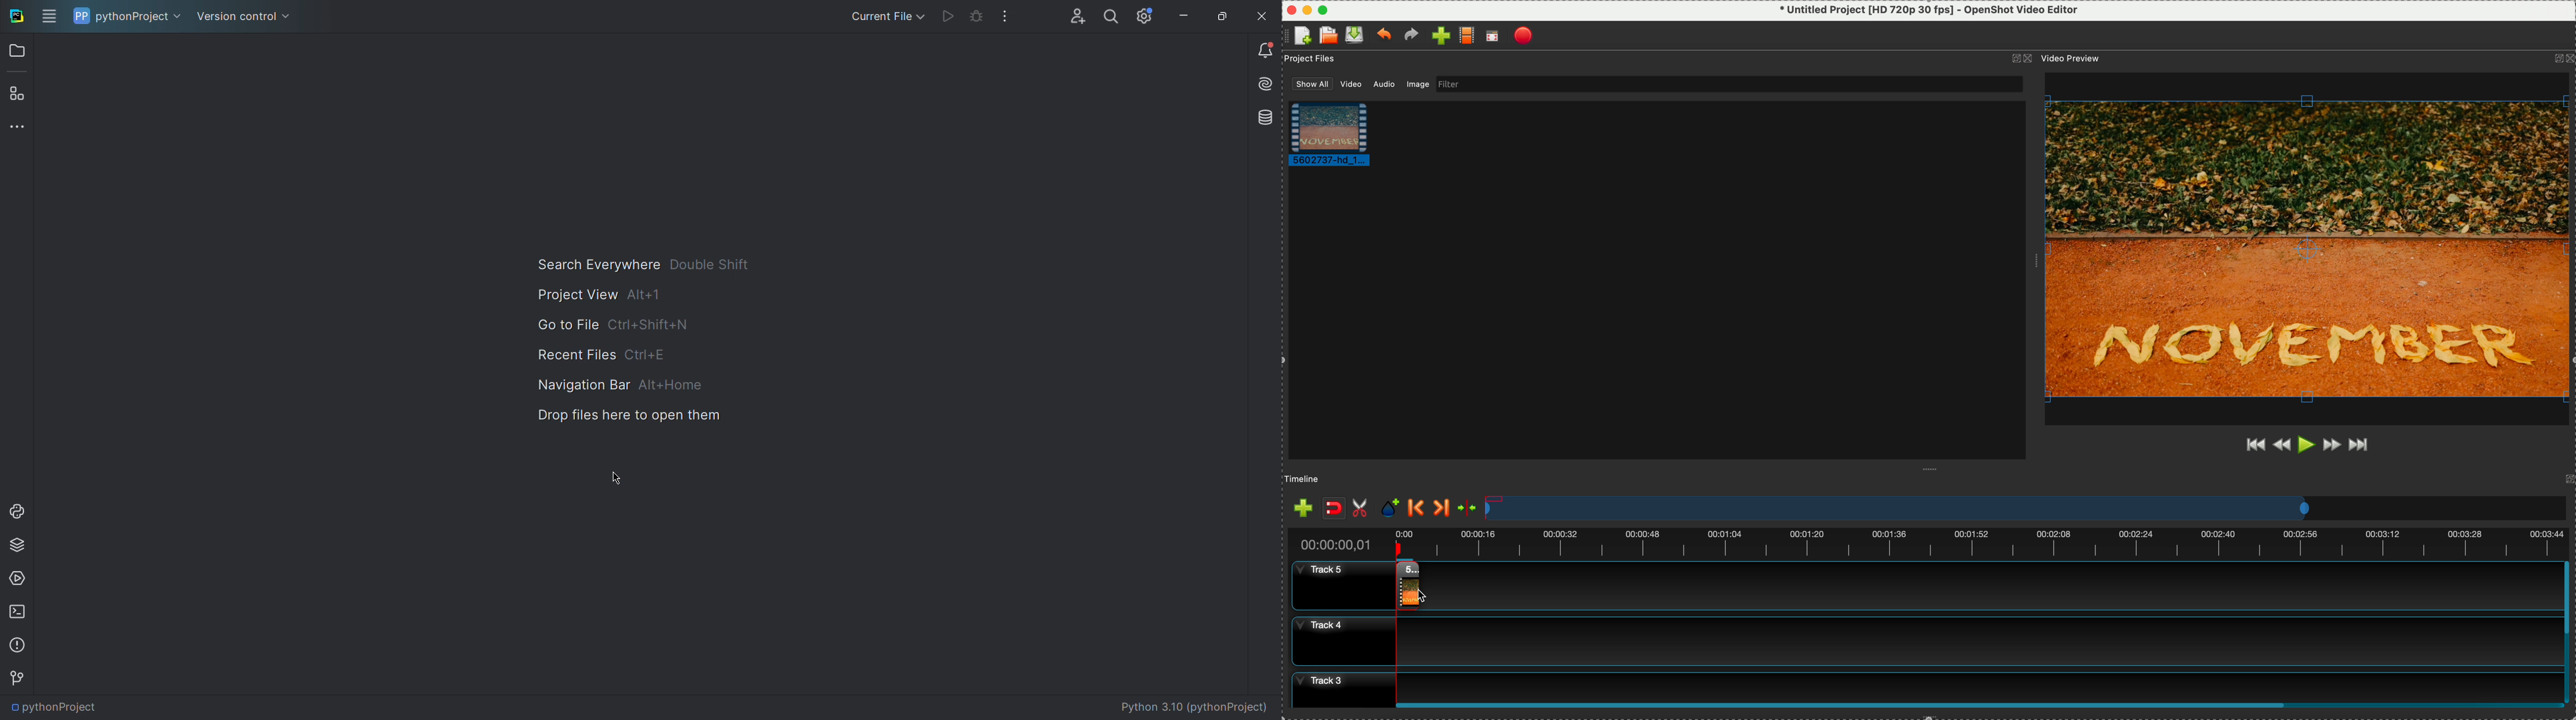  Describe the element at coordinates (1930, 10) in the screenshot. I see `* Untitled Project [HD 720p 30 fps] - OpenShot Video Editor` at that location.